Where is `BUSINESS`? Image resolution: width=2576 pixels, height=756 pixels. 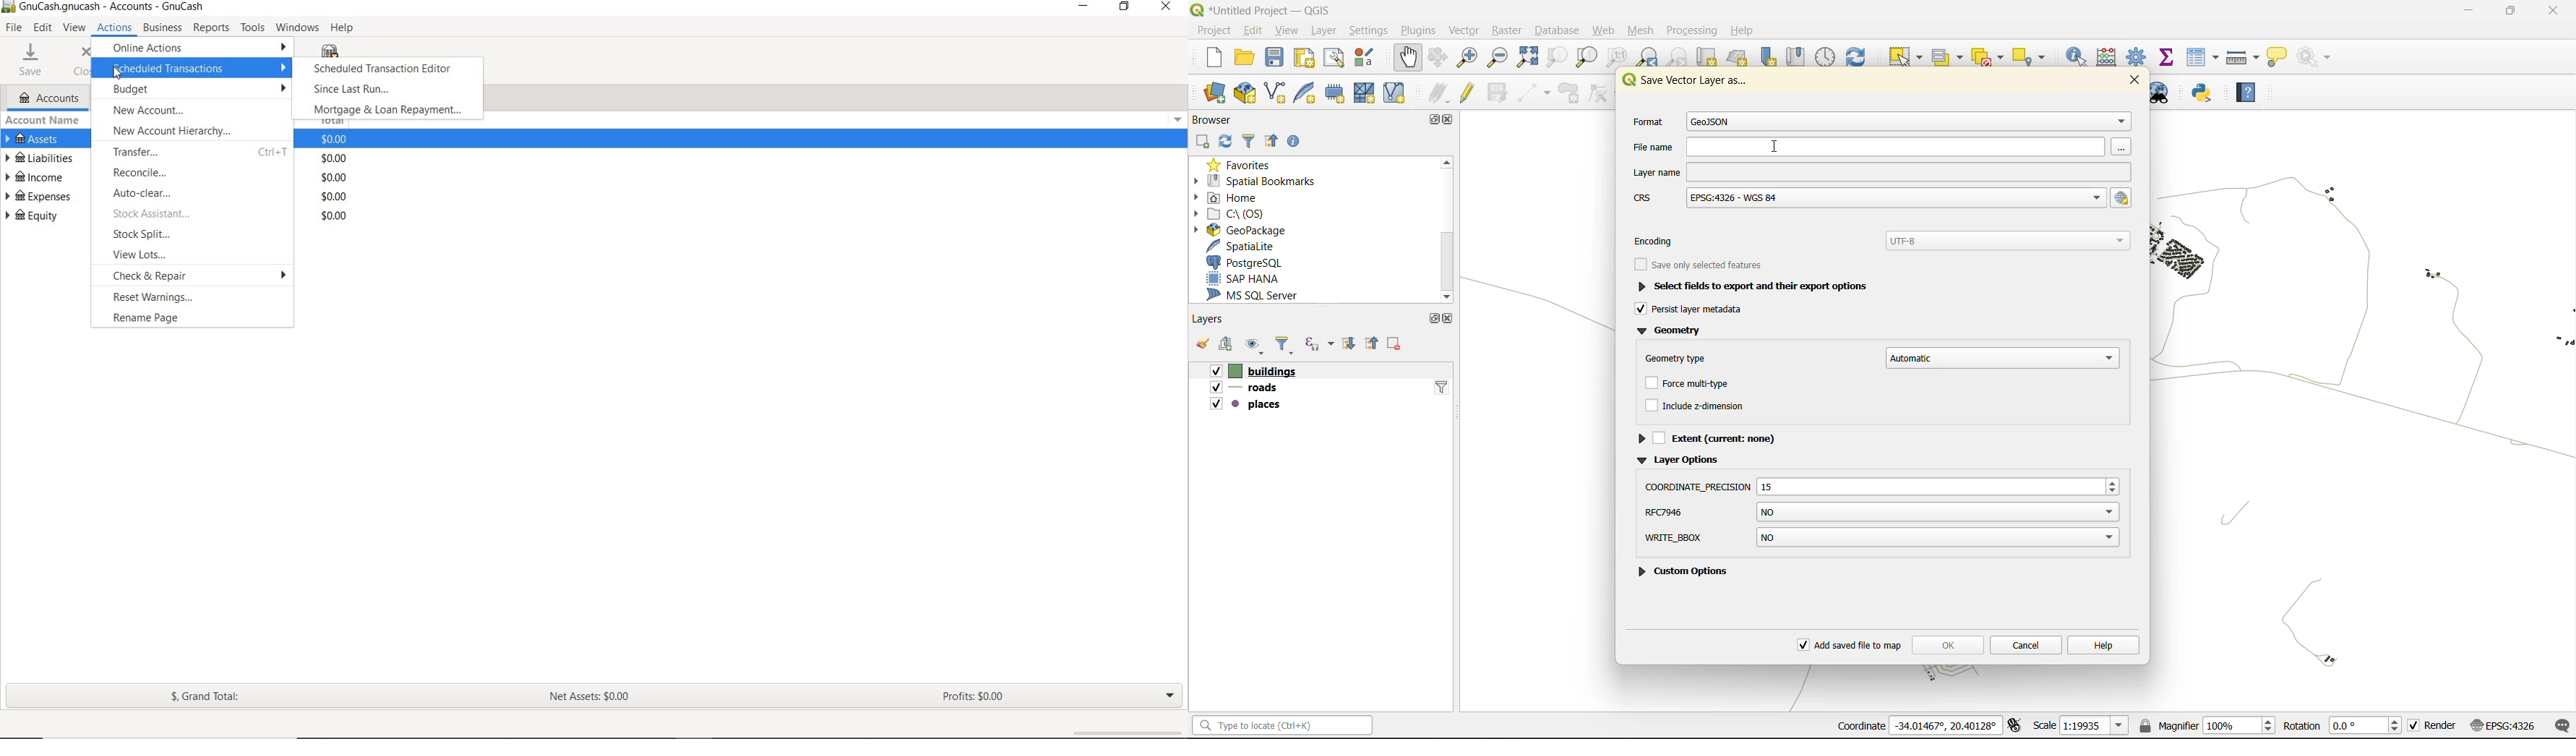
BUSINESS is located at coordinates (162, 28).